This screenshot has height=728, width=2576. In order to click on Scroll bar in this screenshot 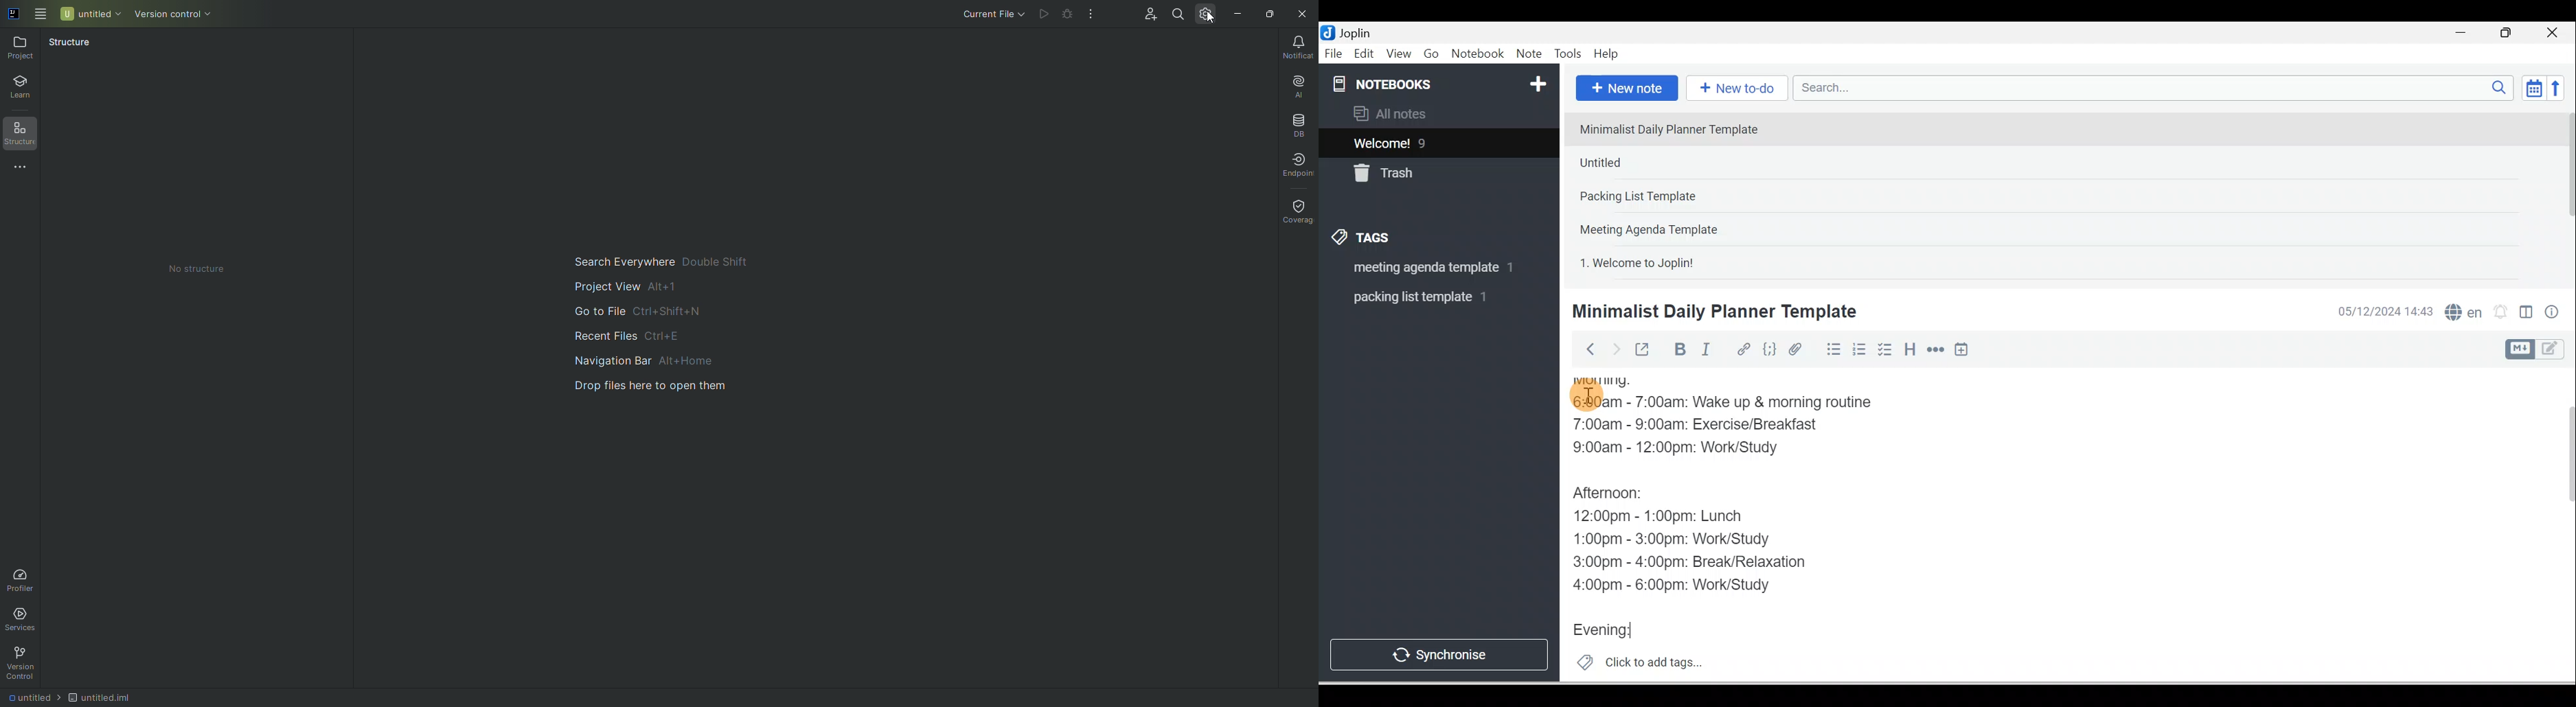, I will do `click(2566, 194)`.